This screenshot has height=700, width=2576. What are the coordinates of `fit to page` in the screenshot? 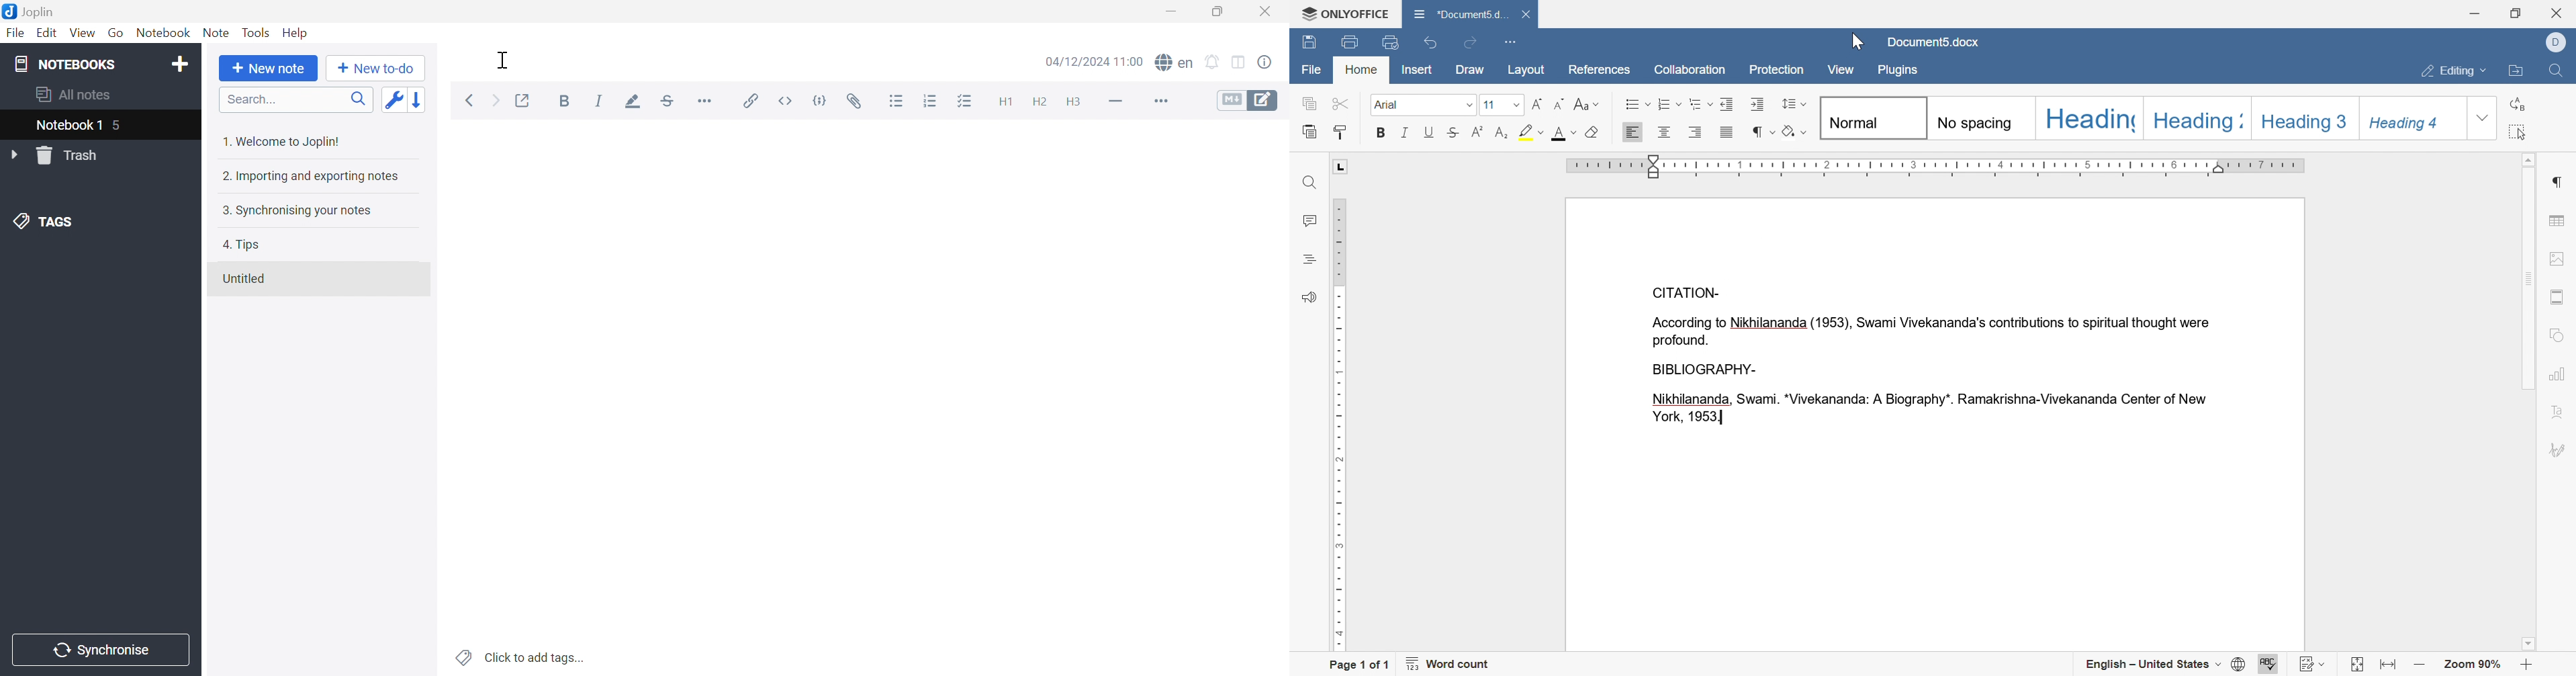 It's located at (2358, 665).